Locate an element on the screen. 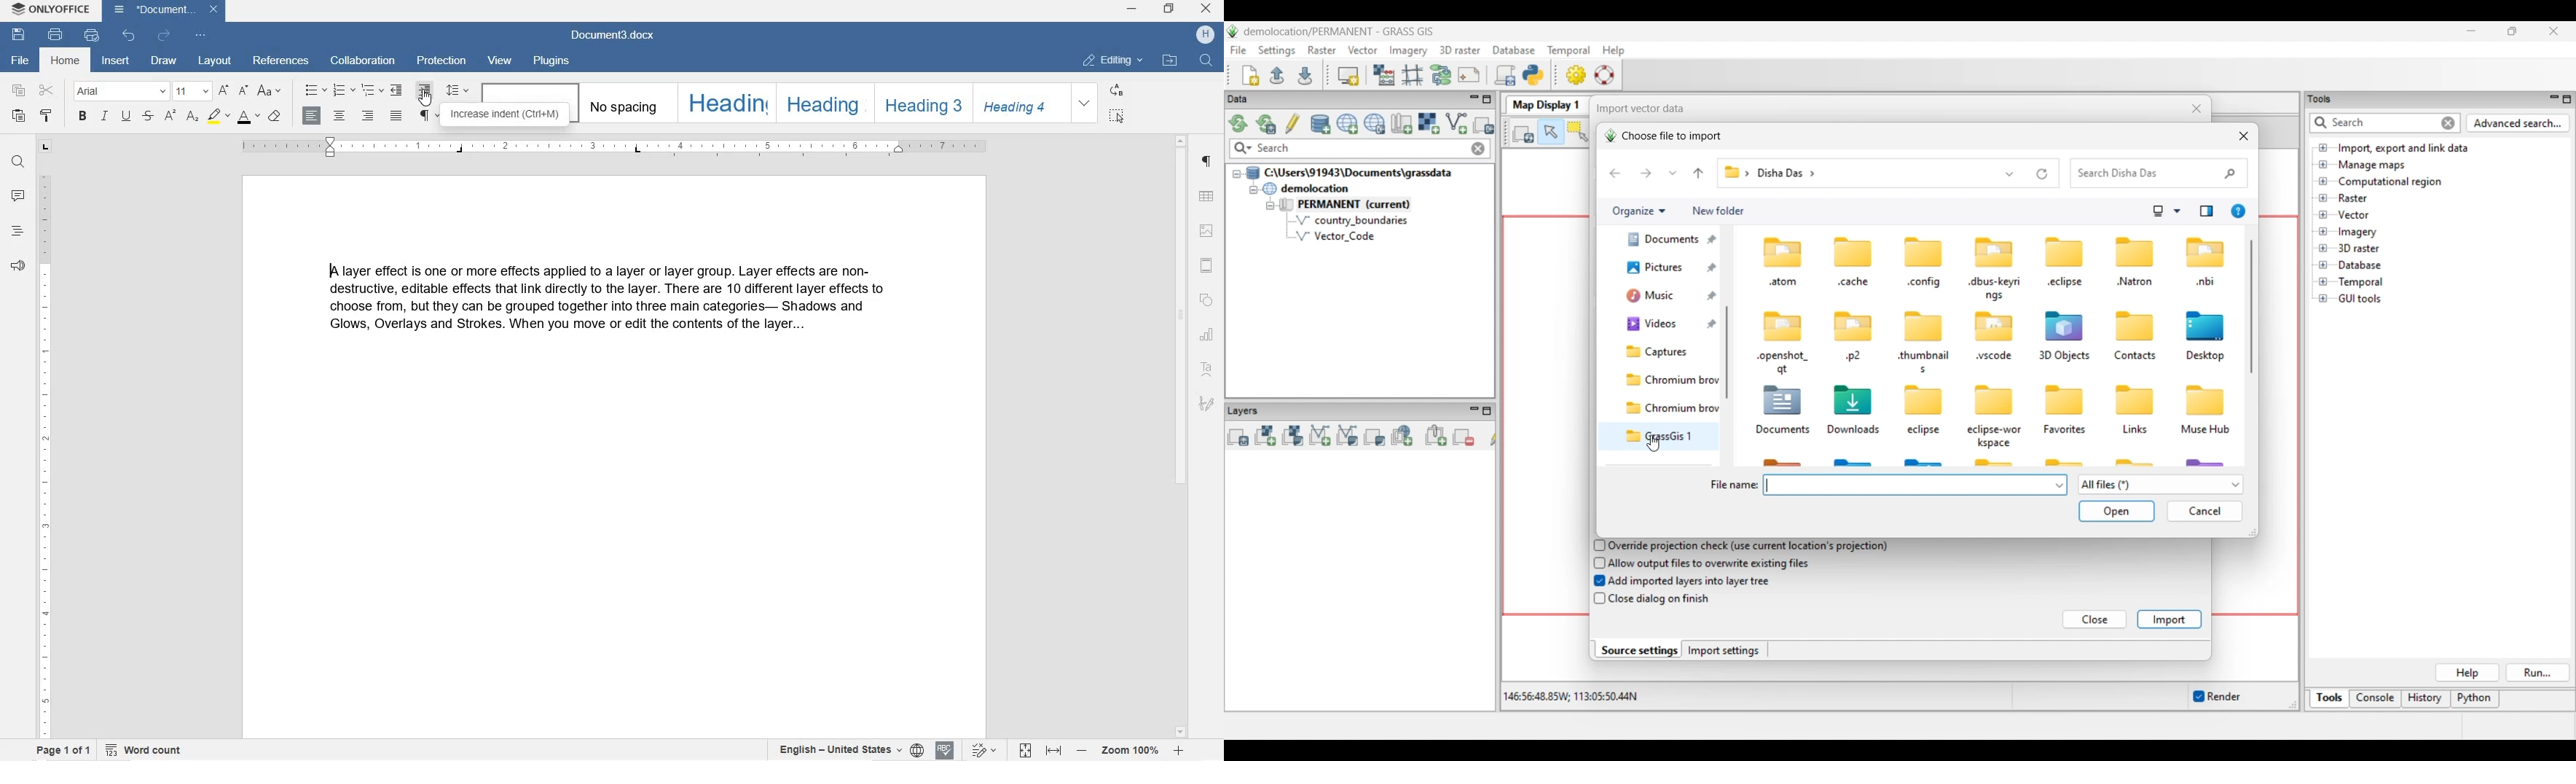 The width and height of the screenshot is (2576, 784). RESTORE is located at coordinates (1169, 9).